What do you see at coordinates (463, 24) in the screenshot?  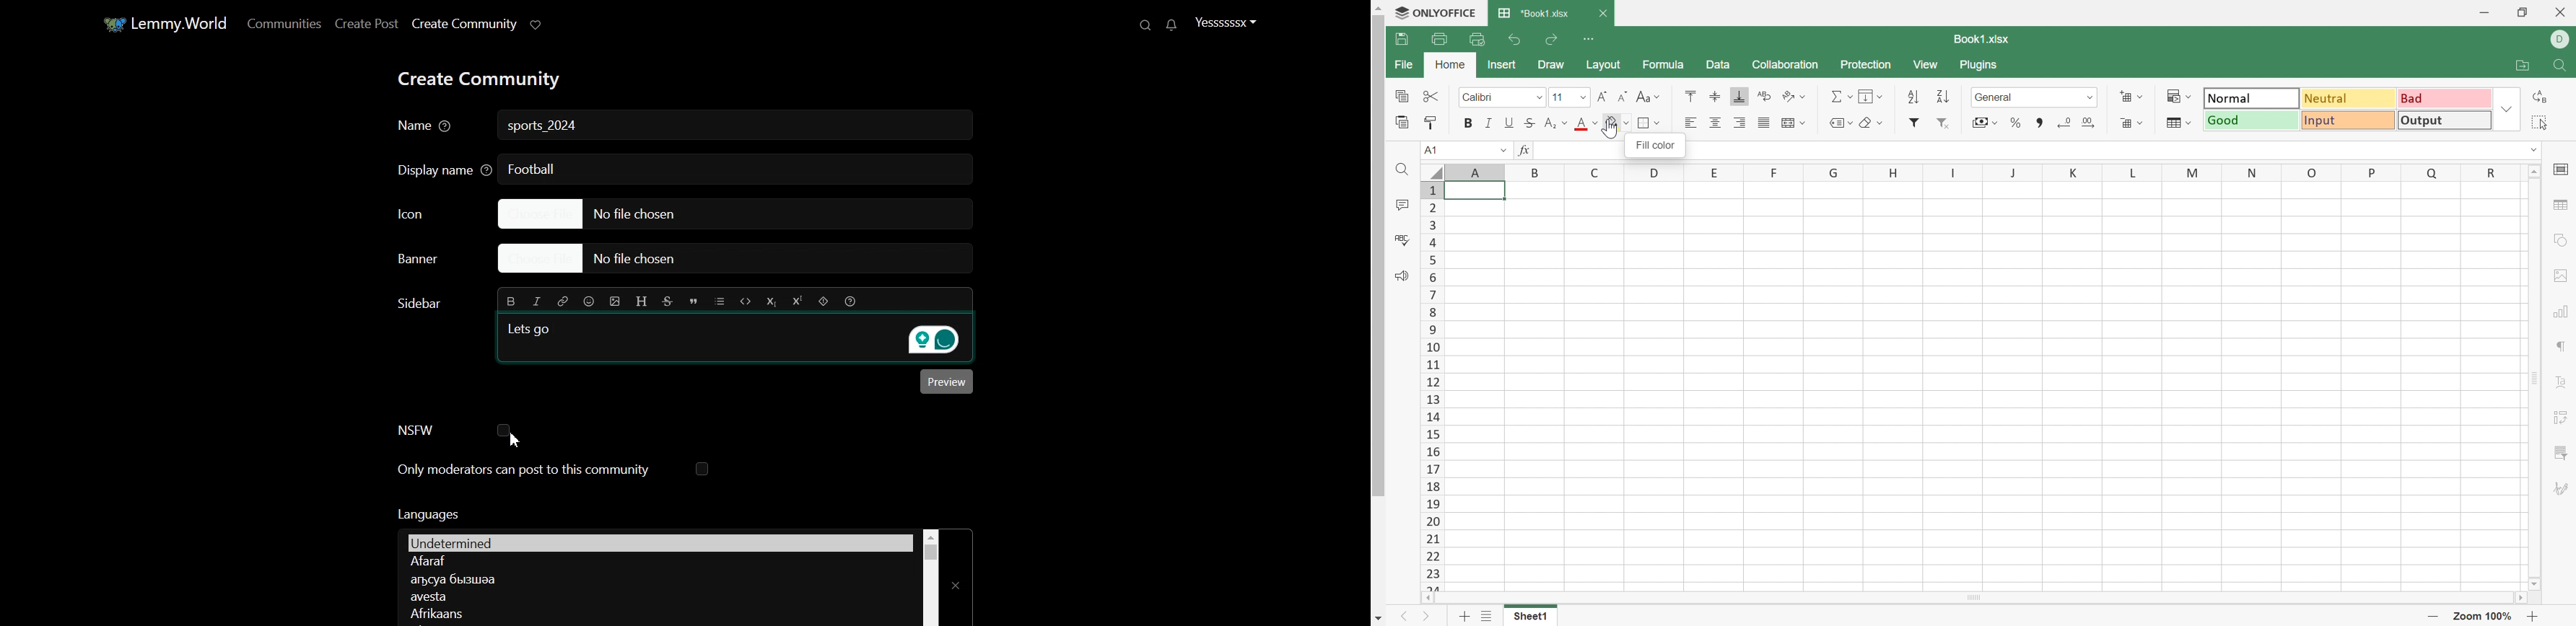 I see `Create Community` at bounding box center [463, 24].